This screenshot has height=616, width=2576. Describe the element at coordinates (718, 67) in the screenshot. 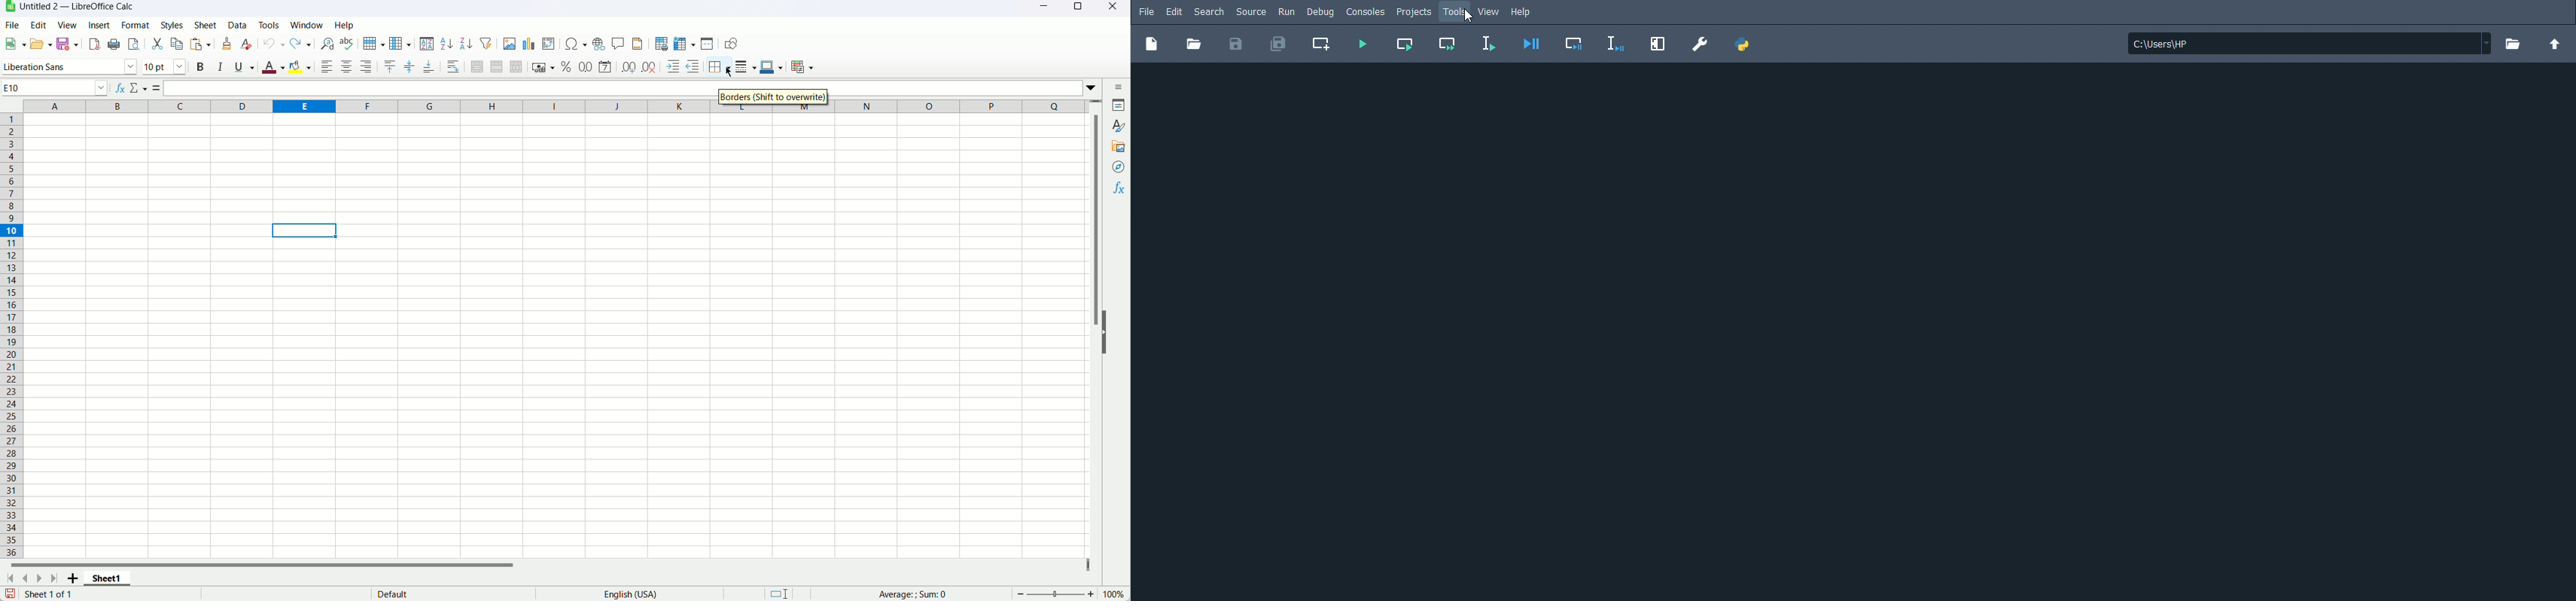

I see `Borders` at that location.